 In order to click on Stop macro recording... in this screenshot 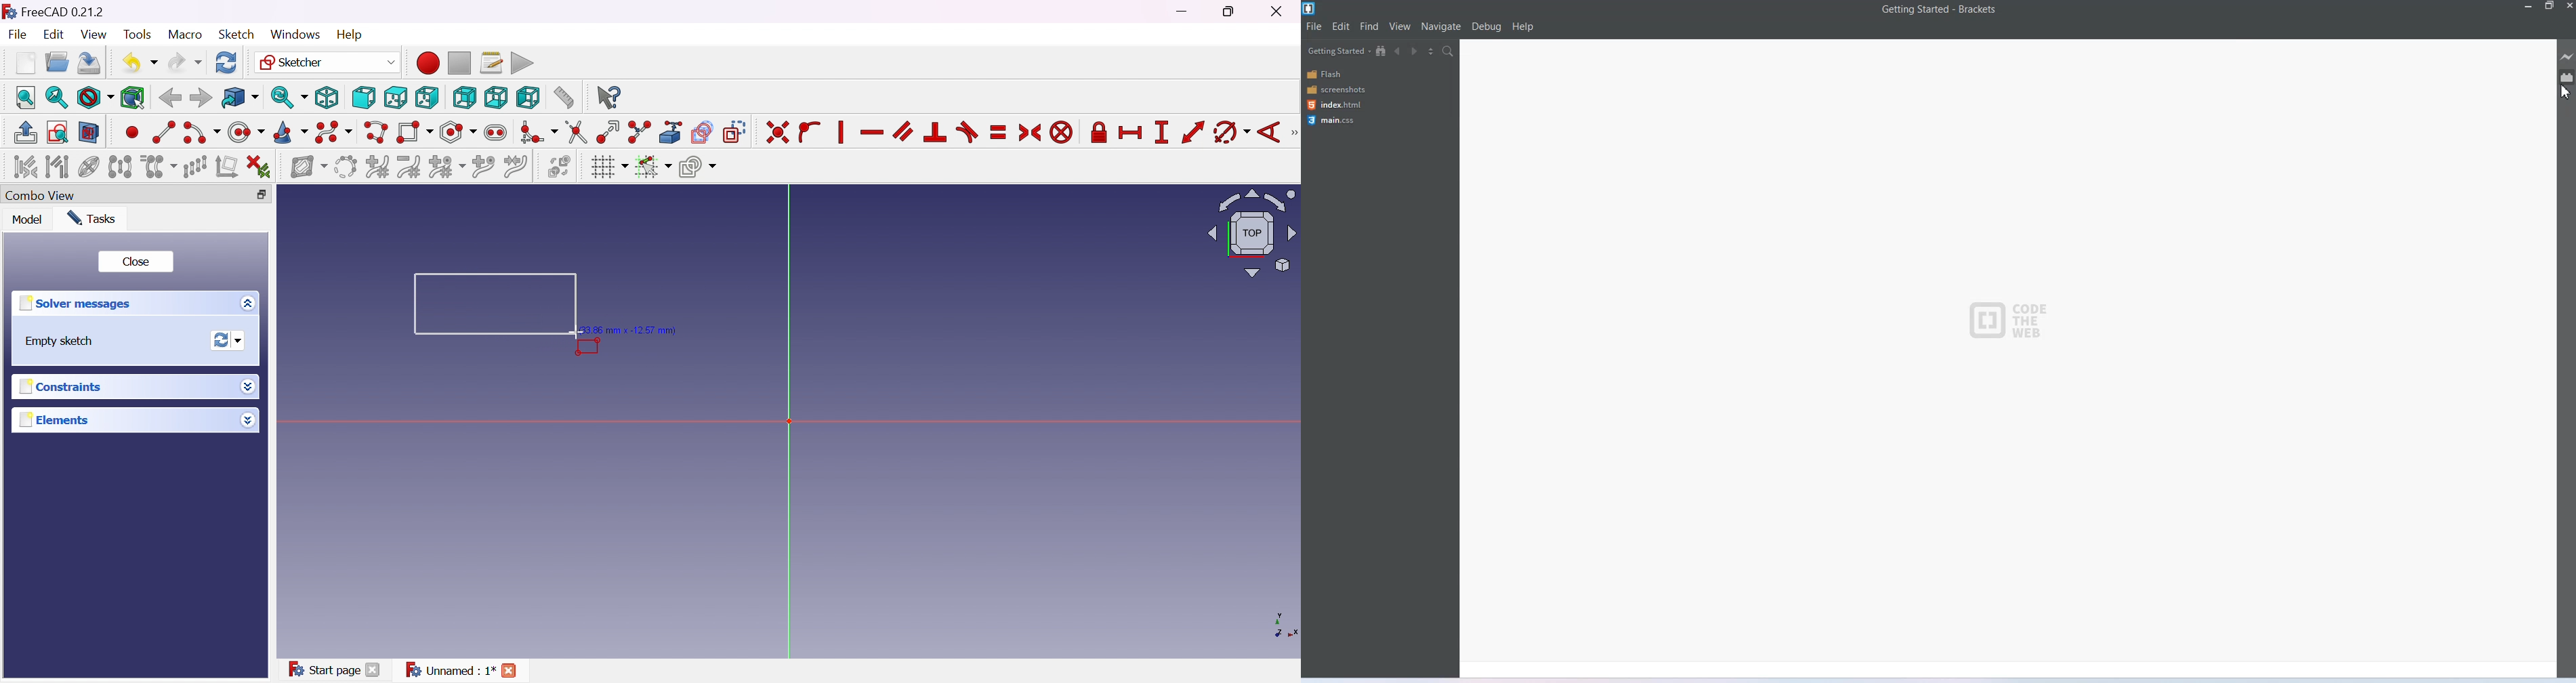, I will do `click(461, 62)`.